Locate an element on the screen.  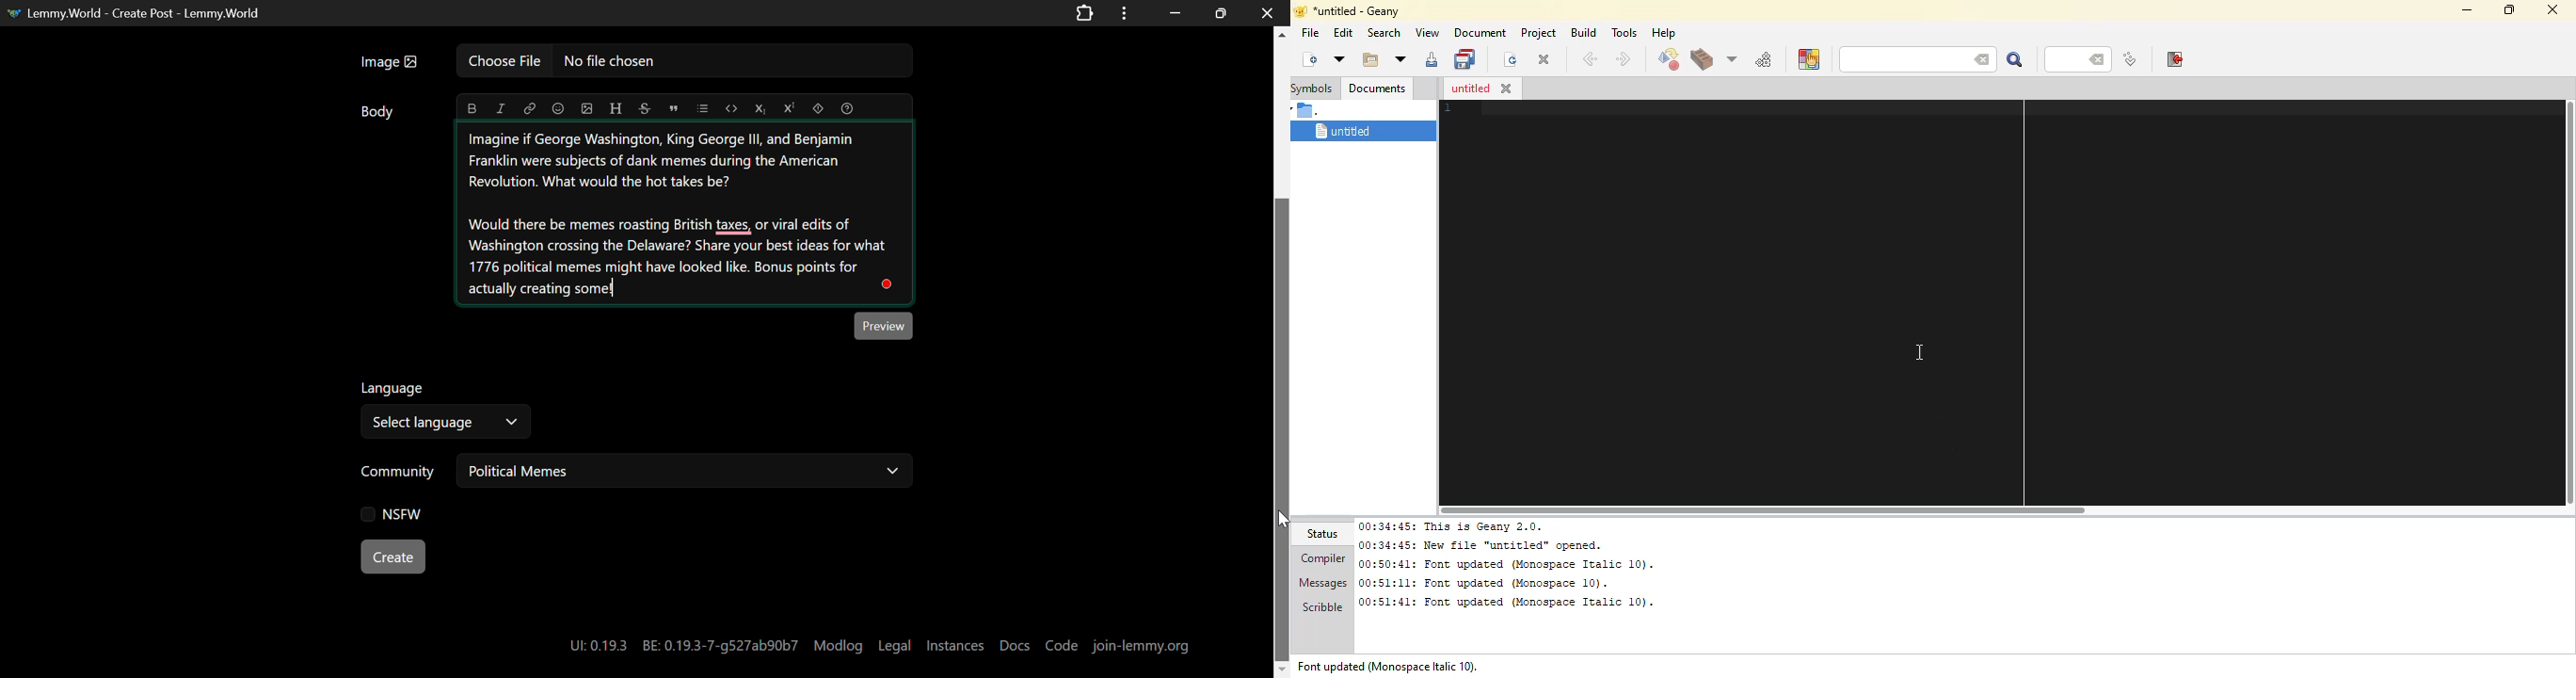
Superscript is located at coordinates (790, 109).